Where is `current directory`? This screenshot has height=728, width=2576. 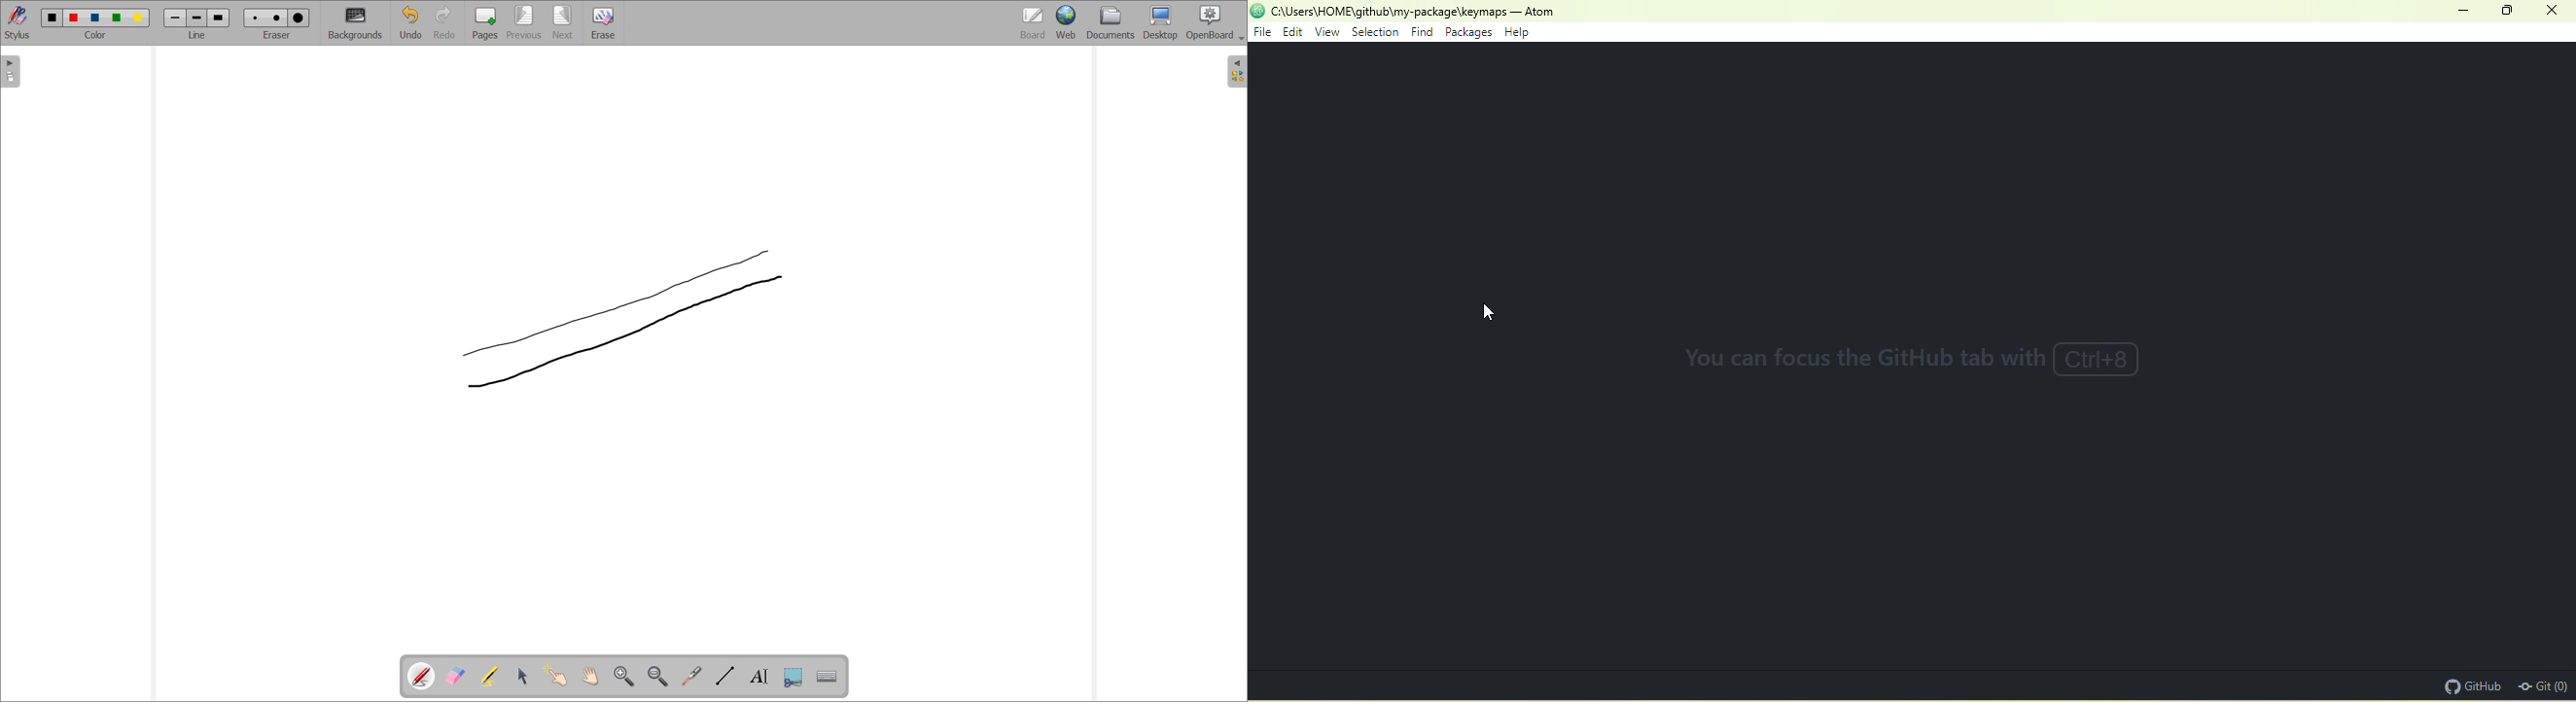
current directory is located at coordinates (1388, 11).